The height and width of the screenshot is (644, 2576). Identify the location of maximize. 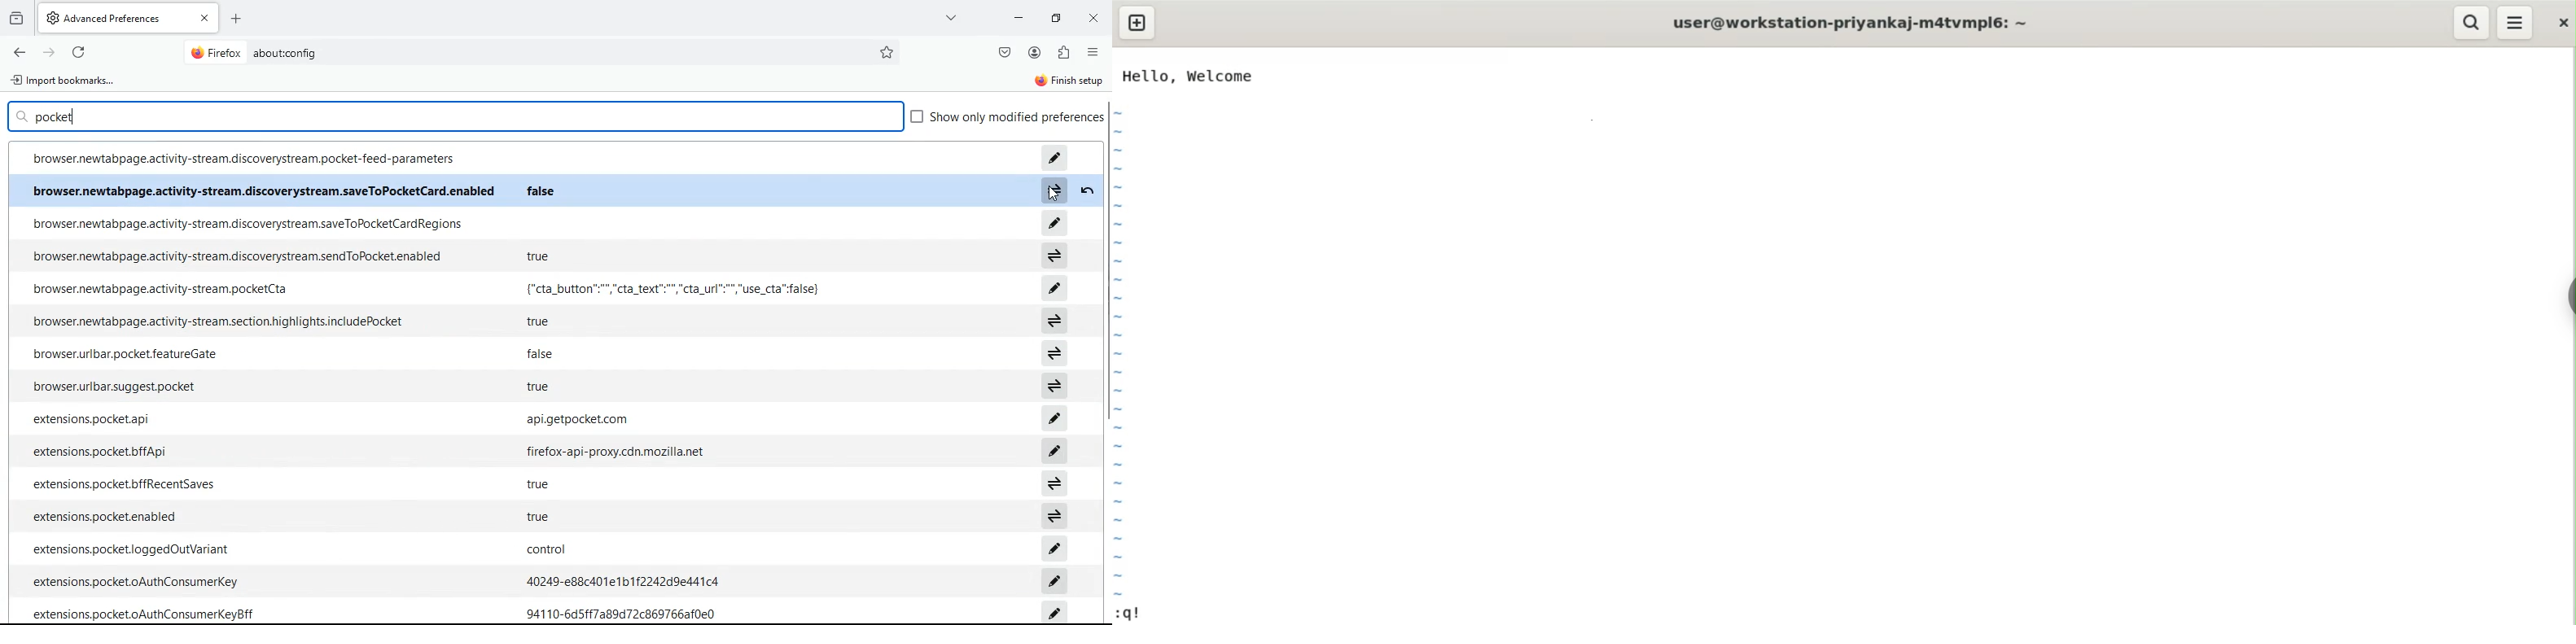
(1053, 19).